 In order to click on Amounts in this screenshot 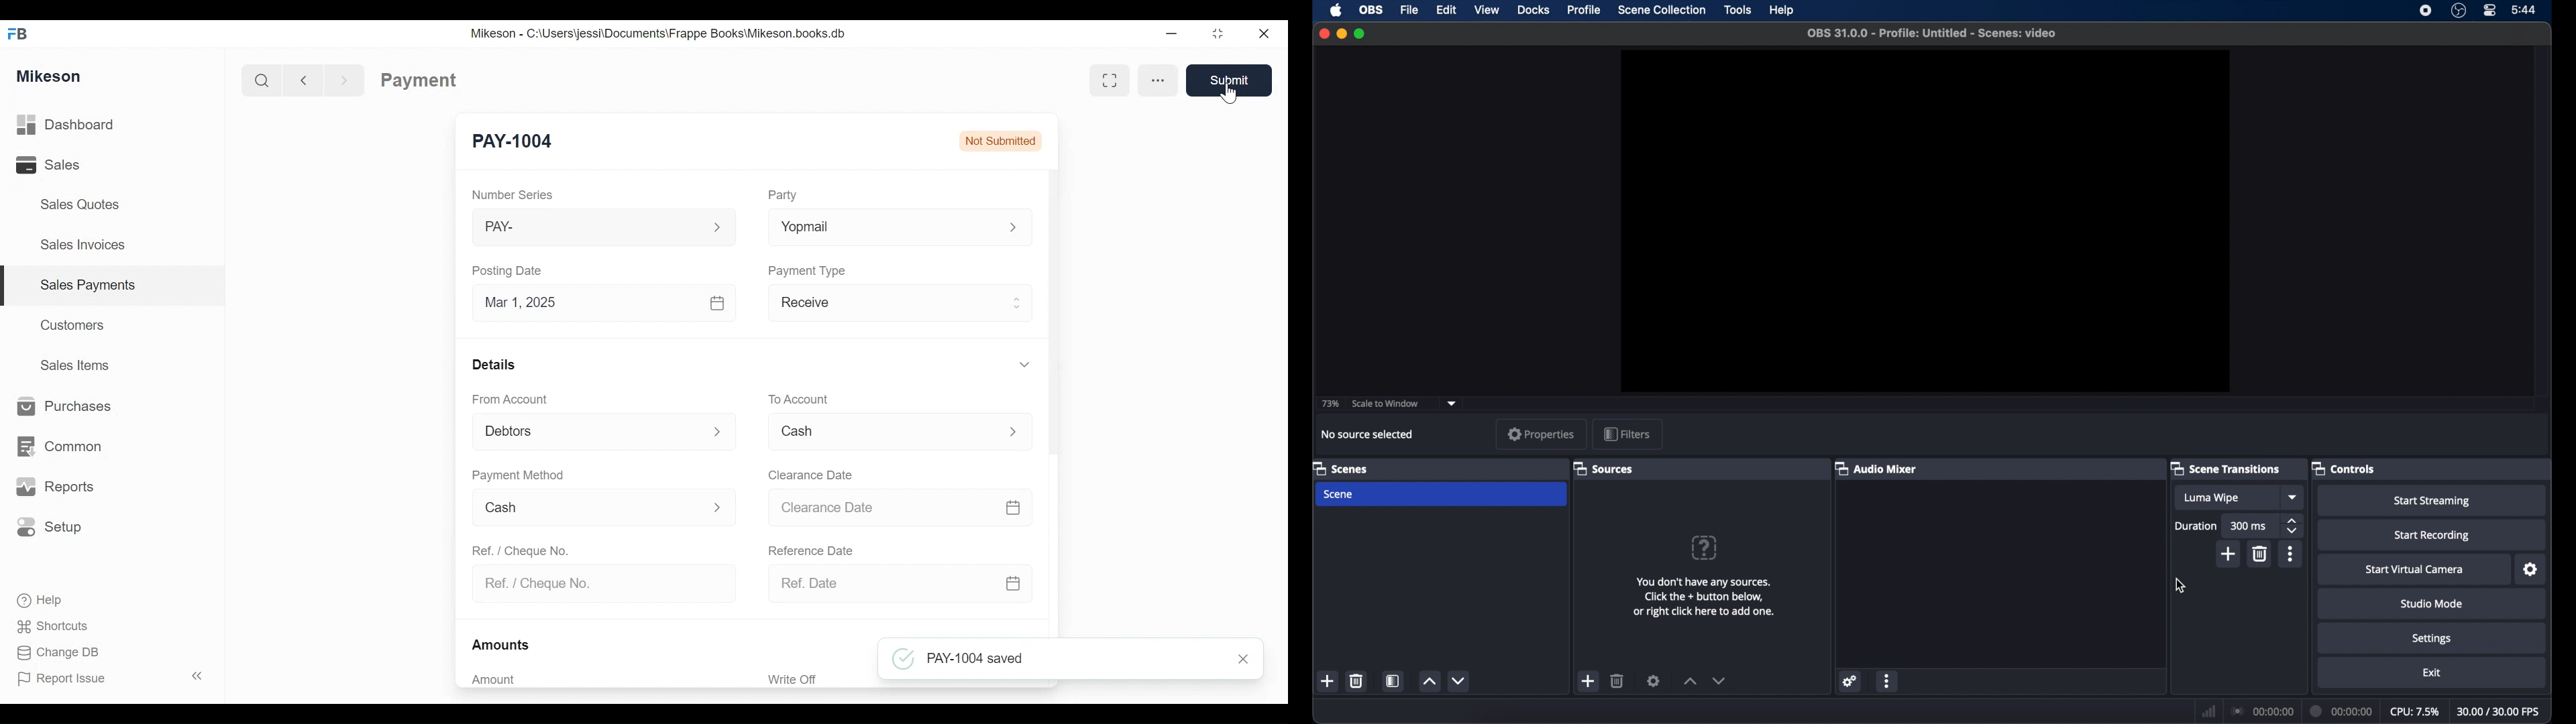, I will do `click(504, 642)`.